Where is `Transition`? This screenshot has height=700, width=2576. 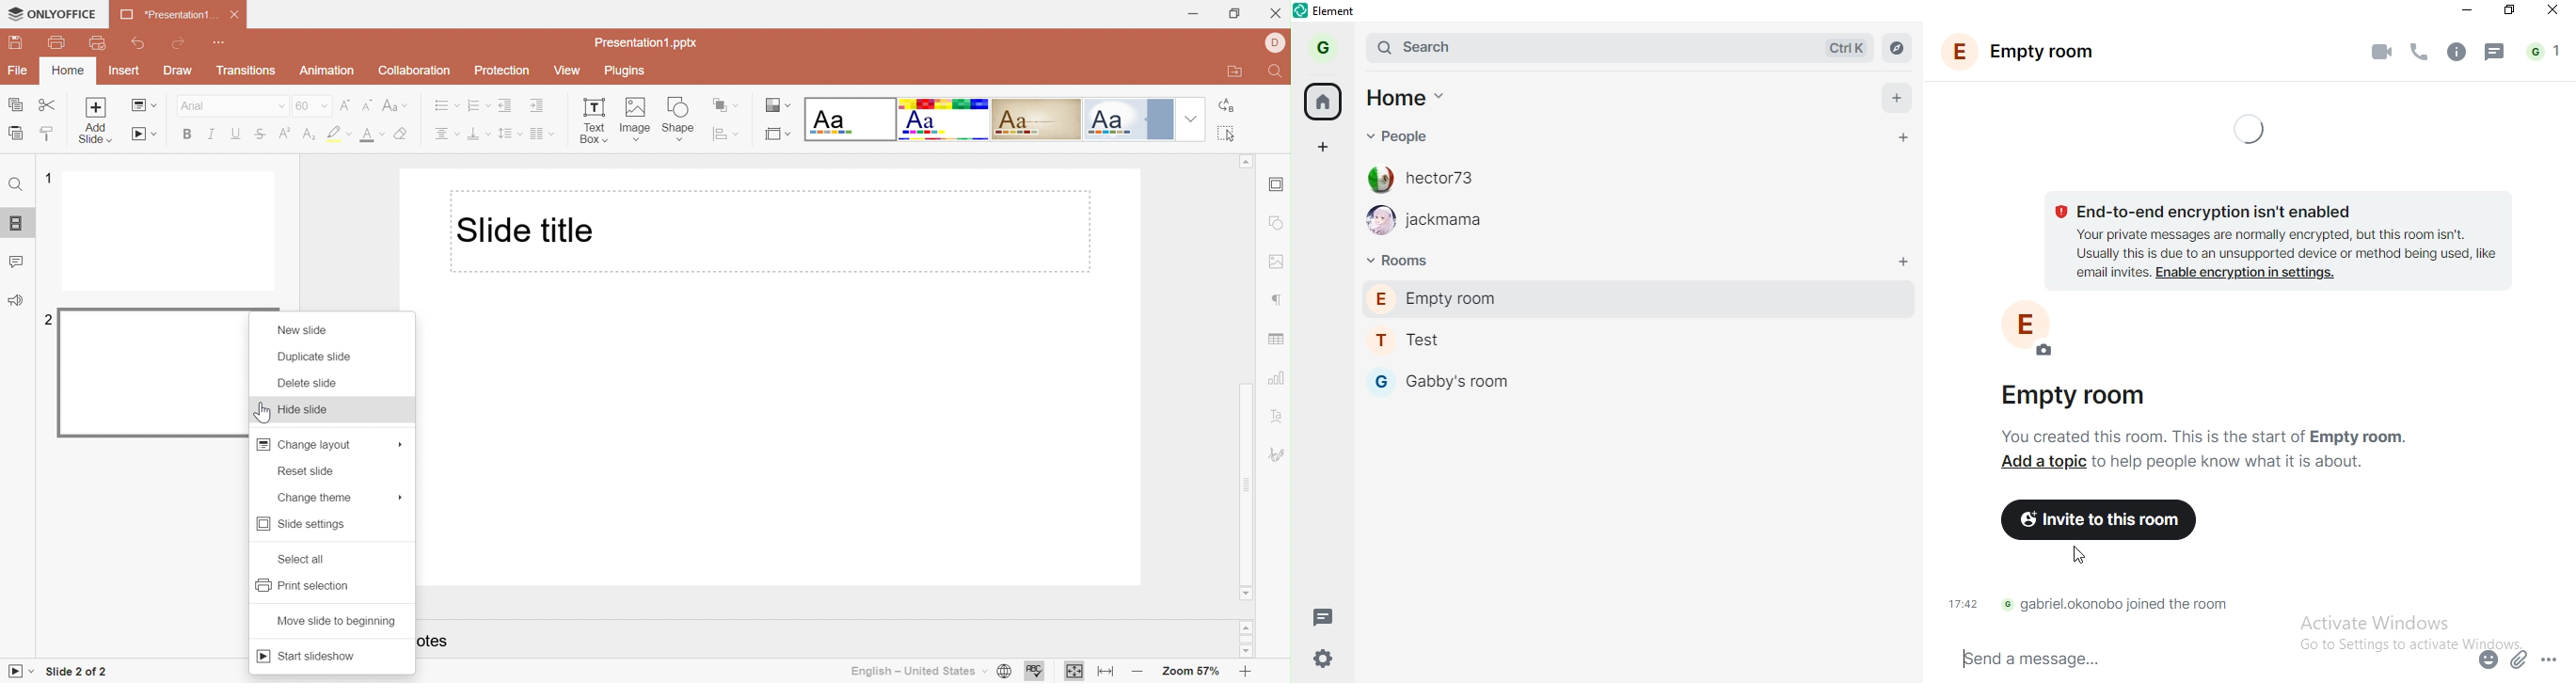 Transition is located at coordinates (247, 73).